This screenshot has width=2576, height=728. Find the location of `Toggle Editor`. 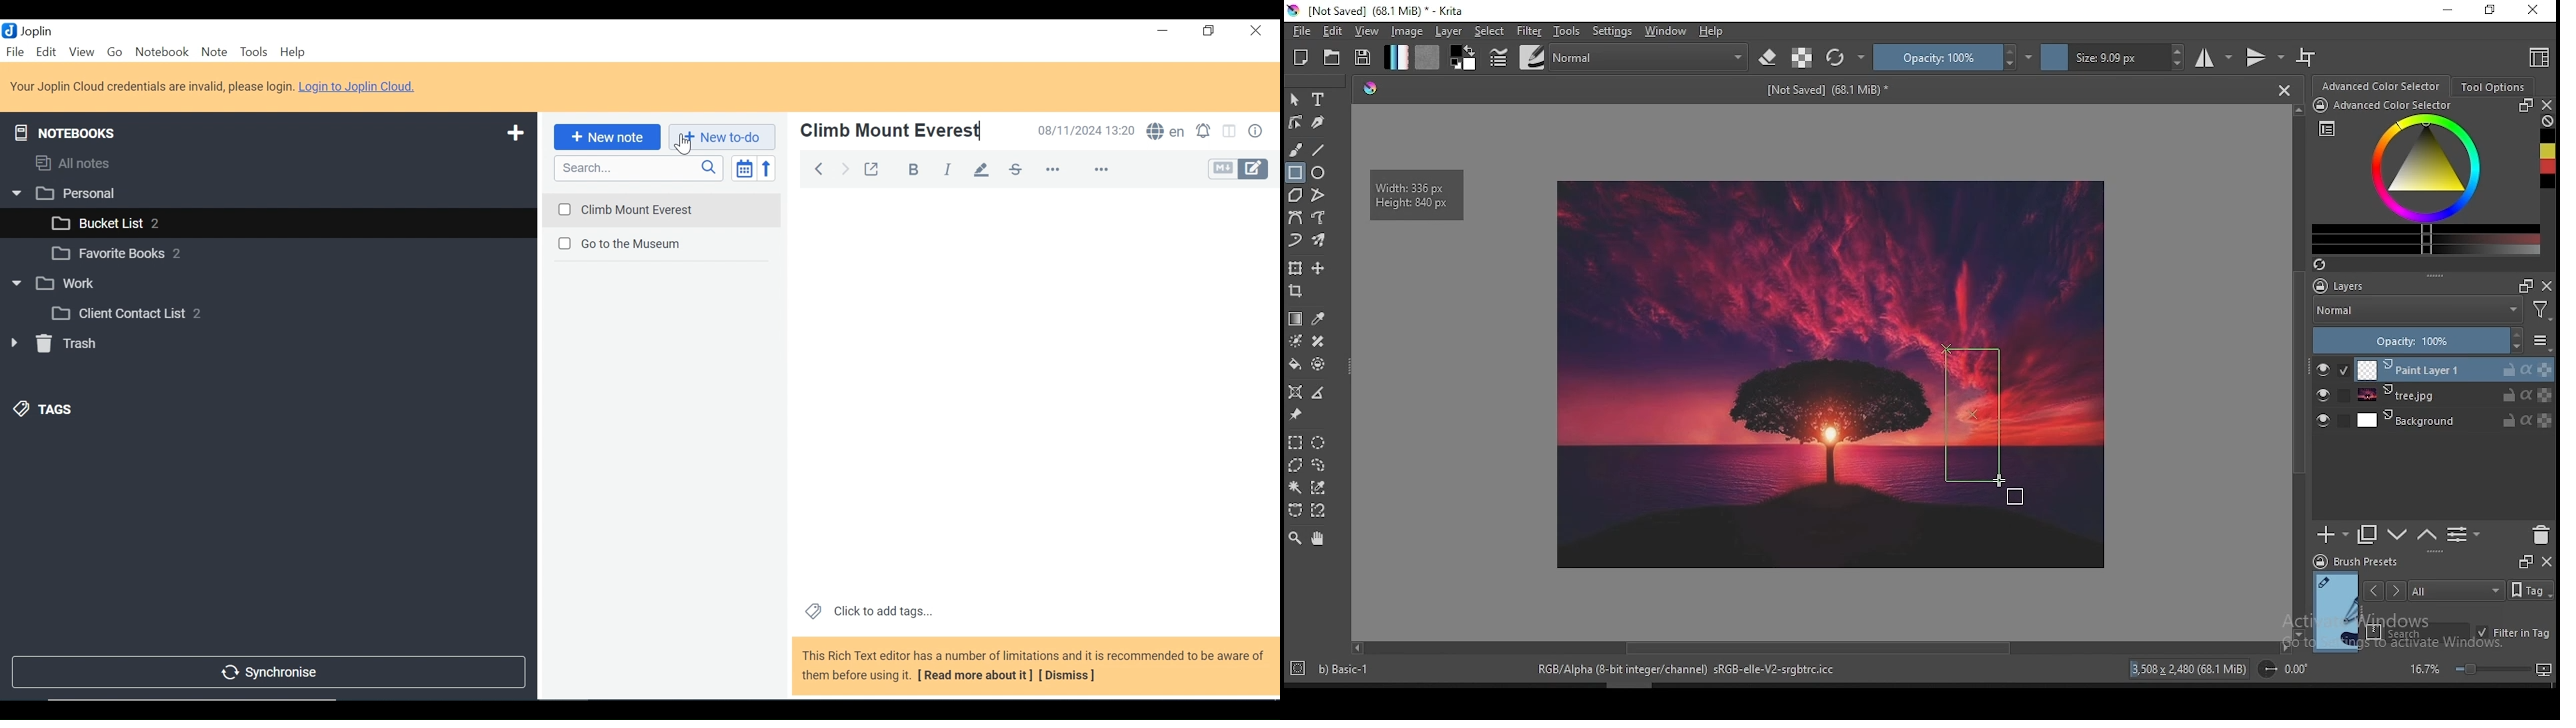

Toggle Editor is located at coordinates (1237, 170).